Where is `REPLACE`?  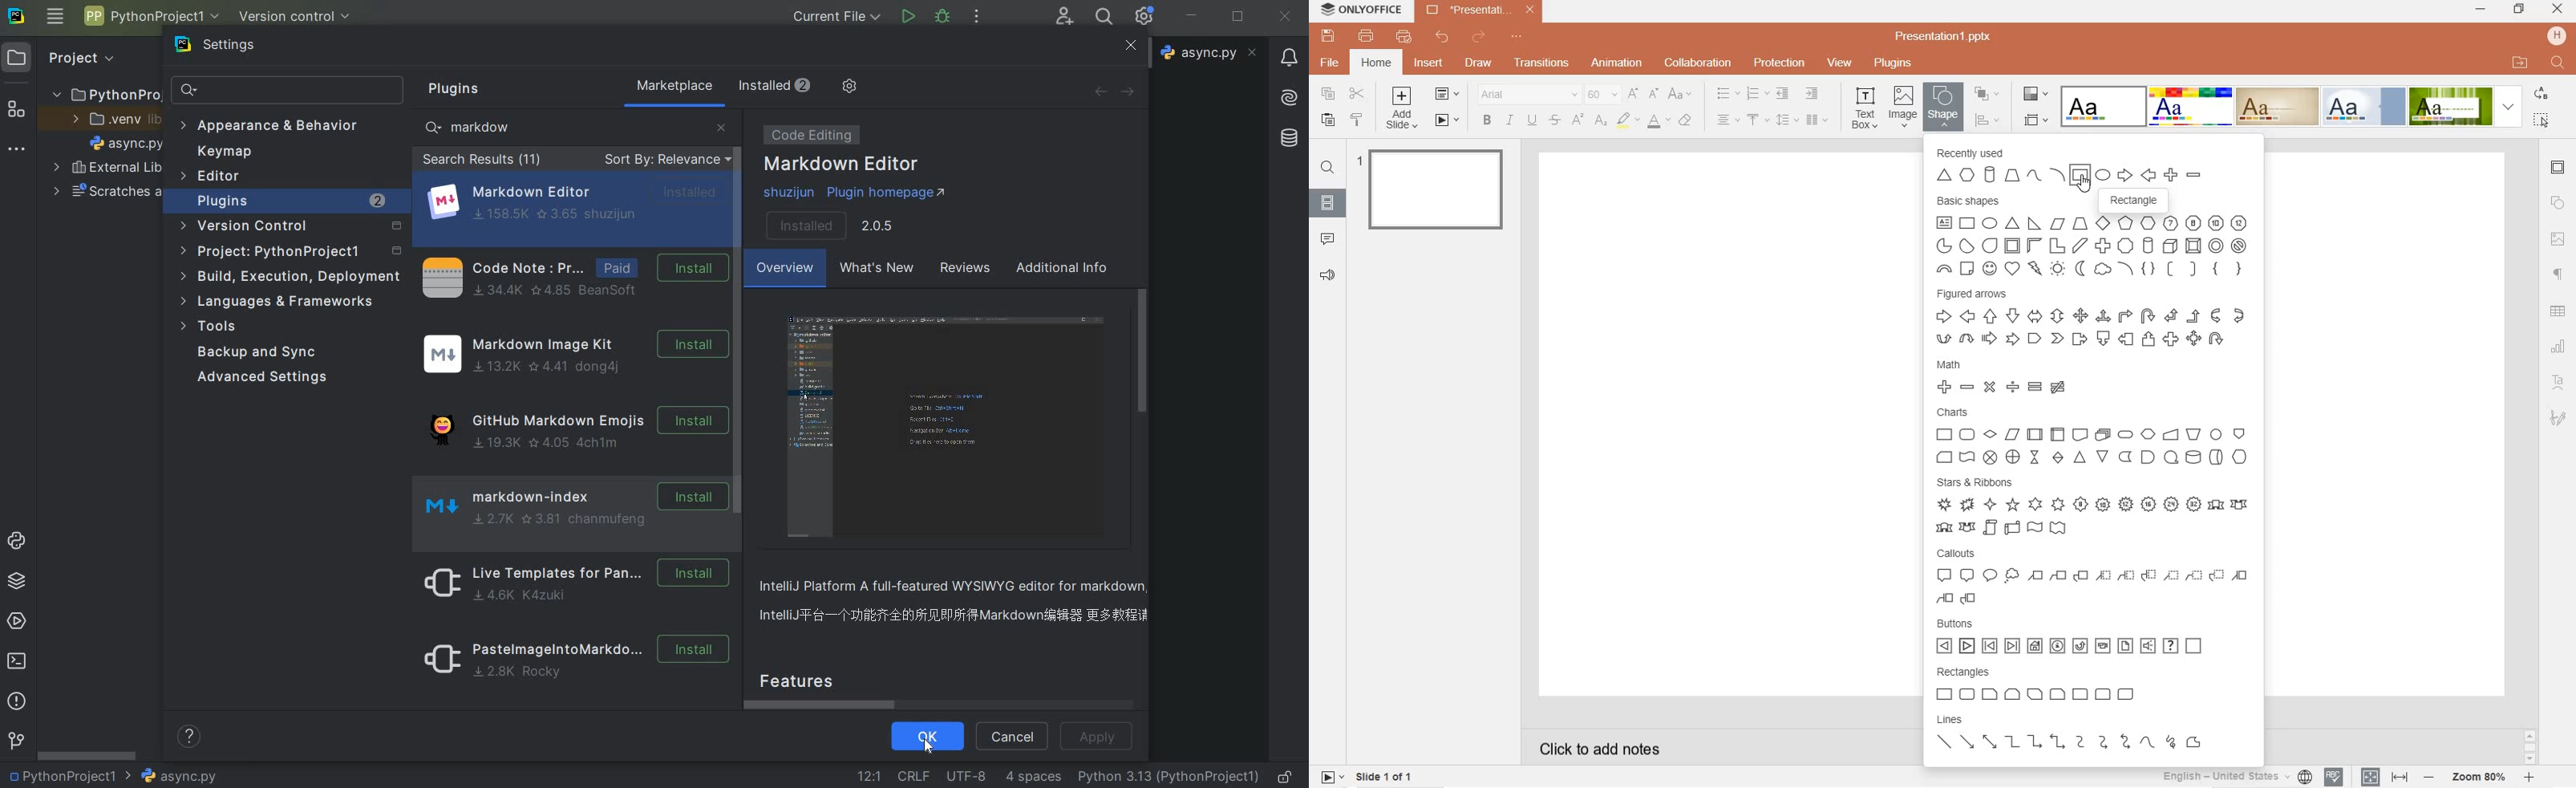
REPLACE is located at coordinates (2541, 94).